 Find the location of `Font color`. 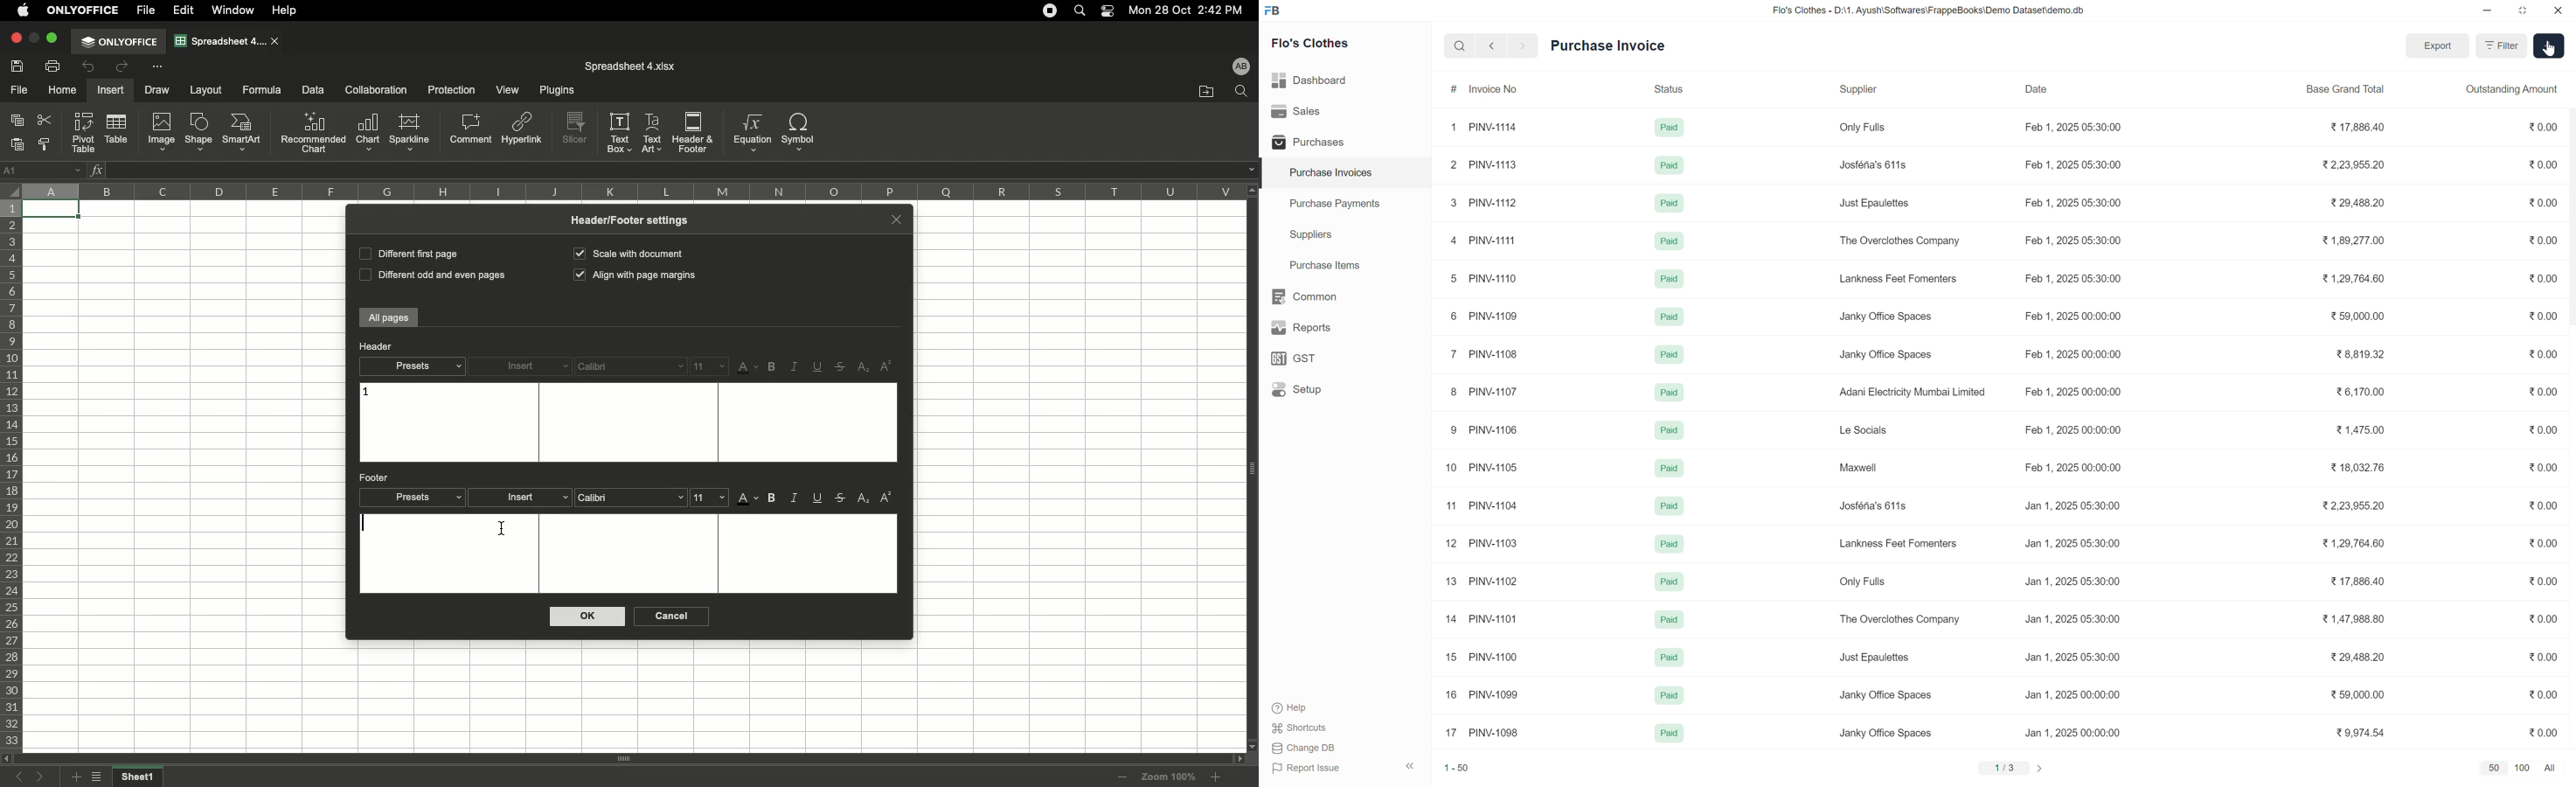

Font color is located at coordinates (748, 500).